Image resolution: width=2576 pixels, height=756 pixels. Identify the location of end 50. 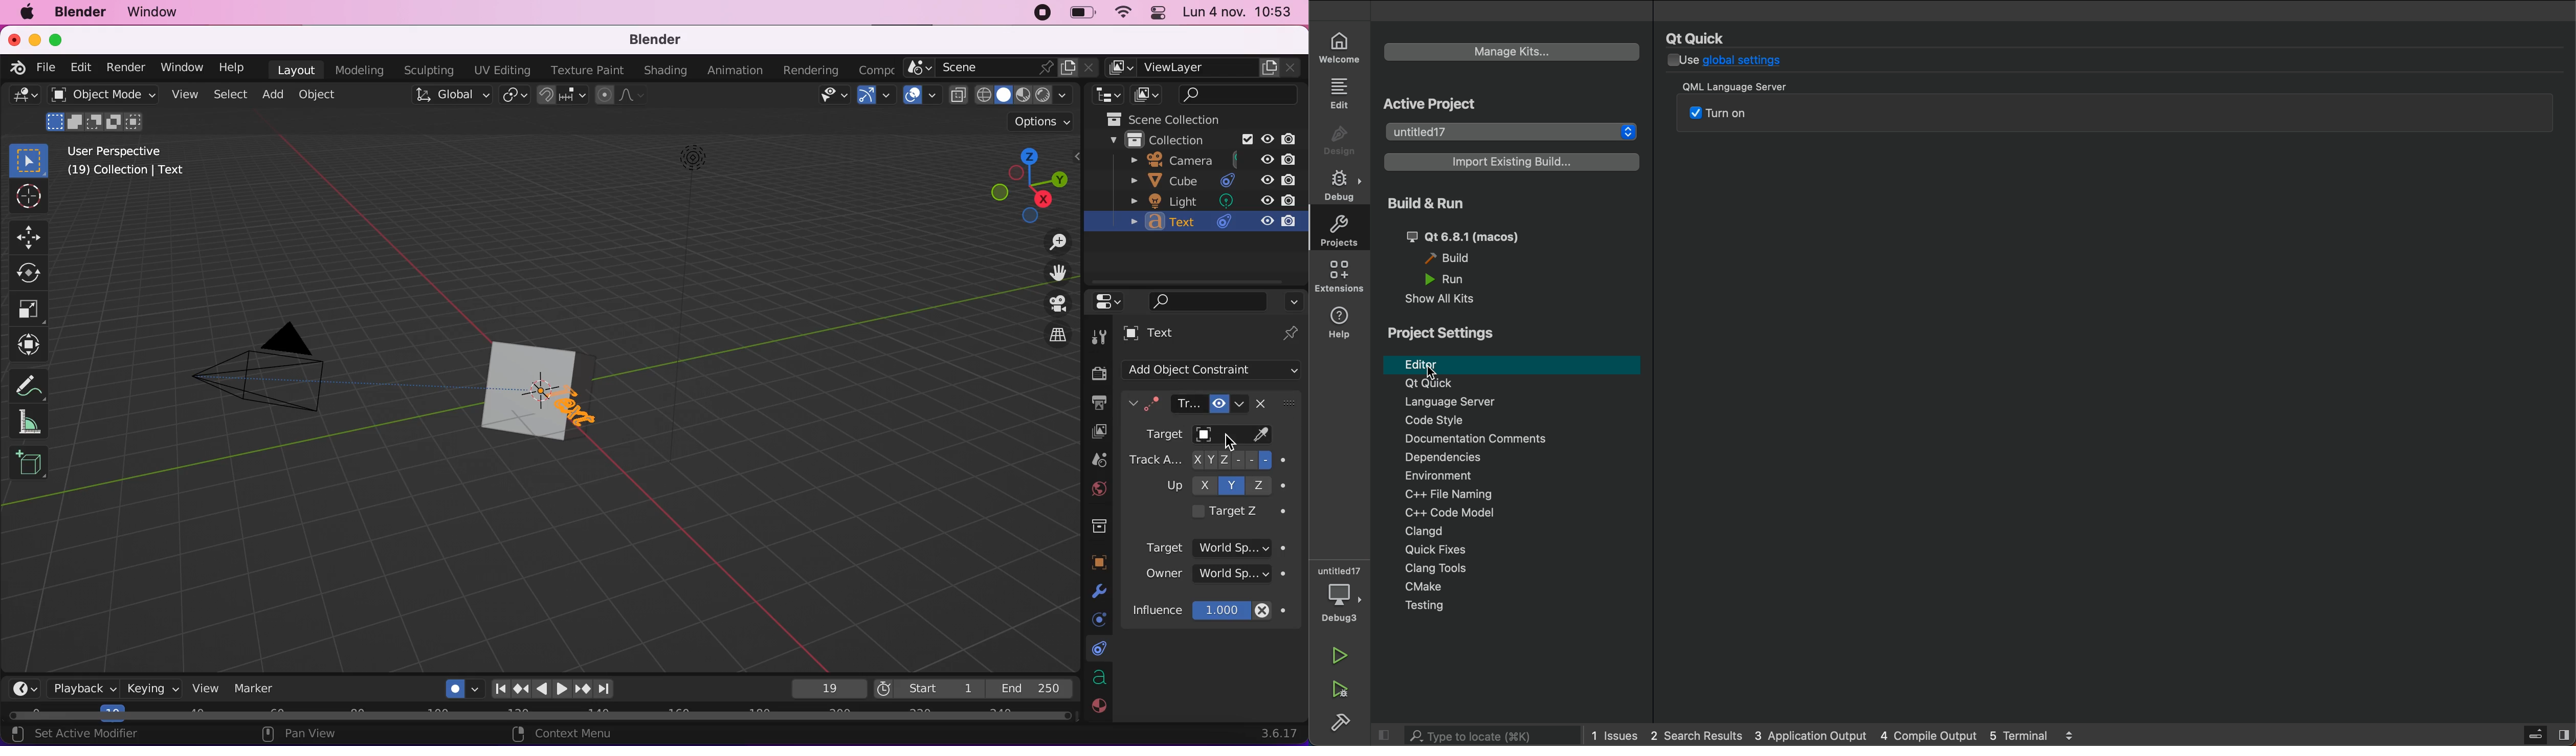
(1030, 688).